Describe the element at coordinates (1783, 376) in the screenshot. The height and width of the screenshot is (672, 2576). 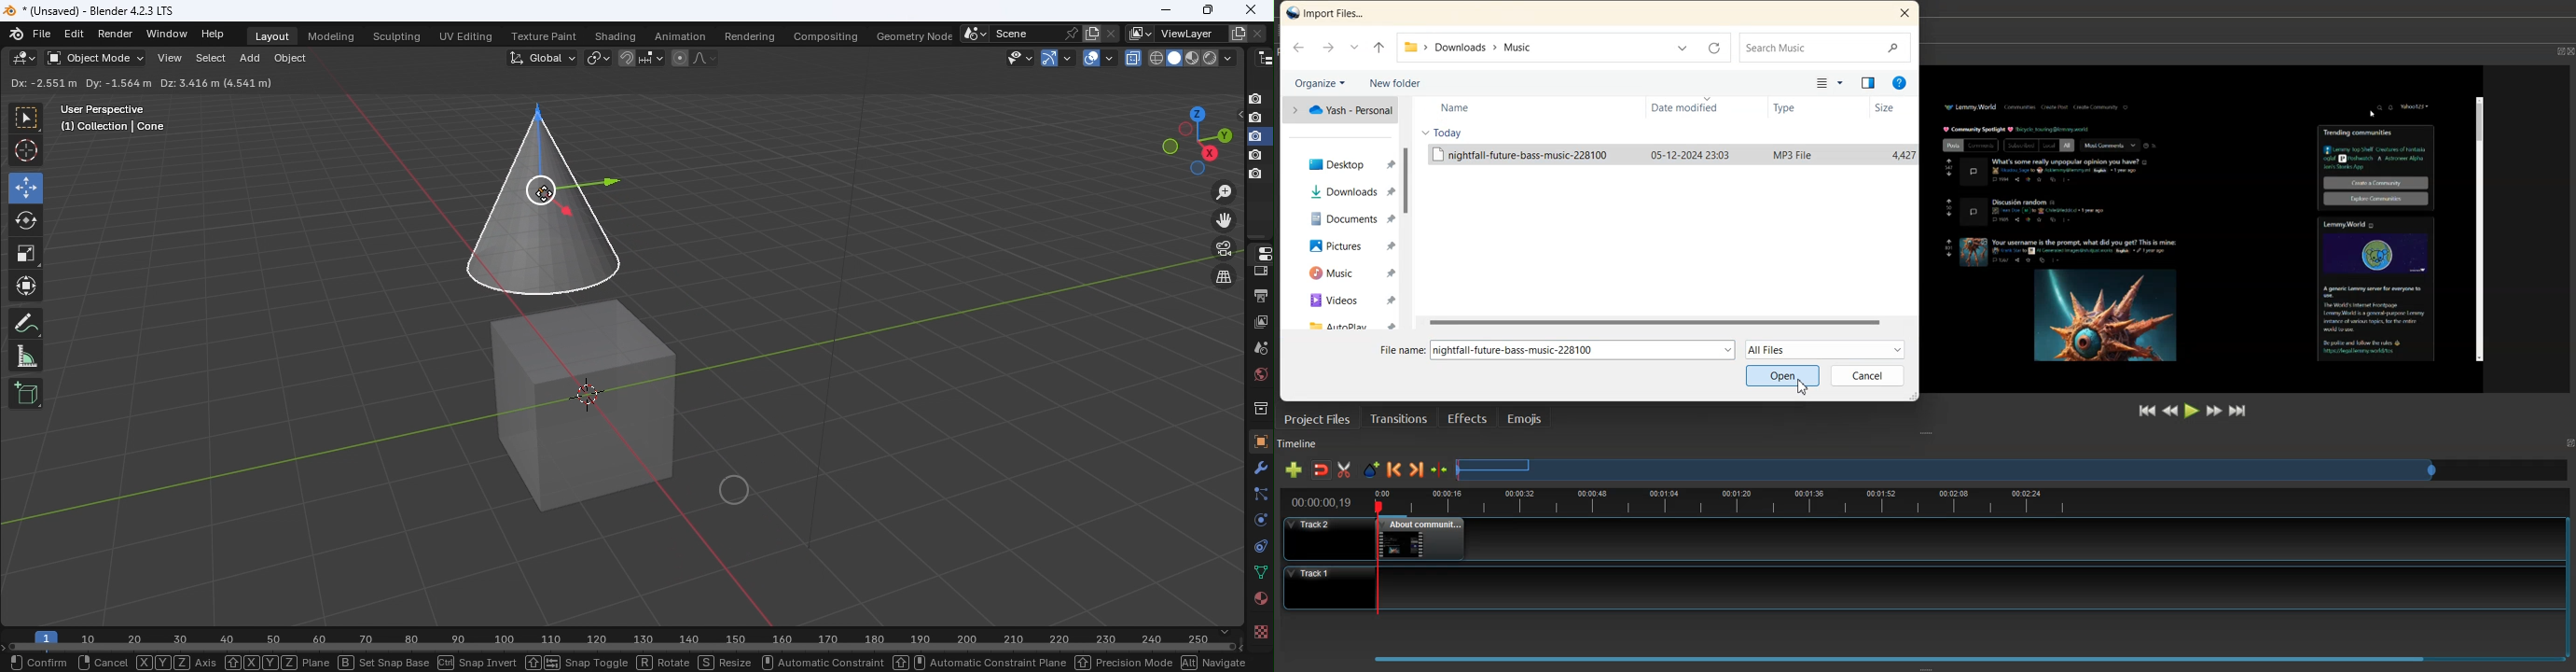
I see `Open` at that location.